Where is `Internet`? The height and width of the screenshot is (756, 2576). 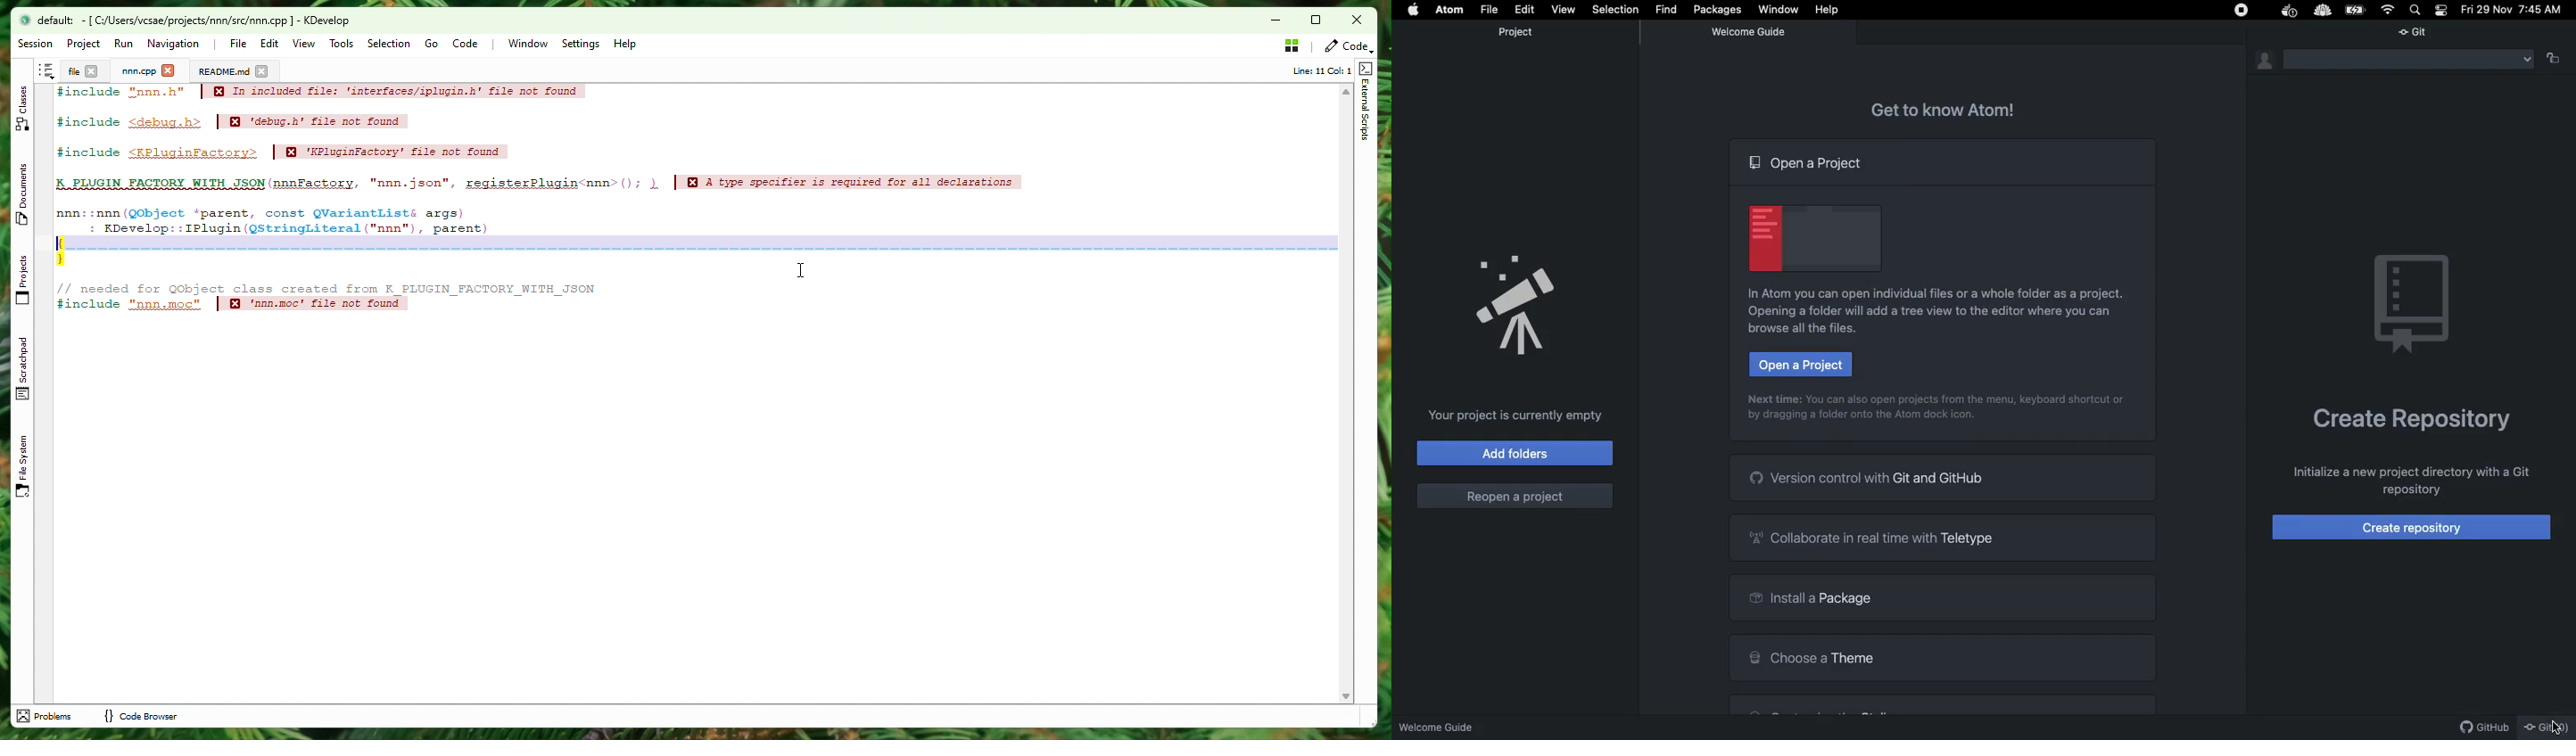 Internet is located at coordinates (2388, 10).